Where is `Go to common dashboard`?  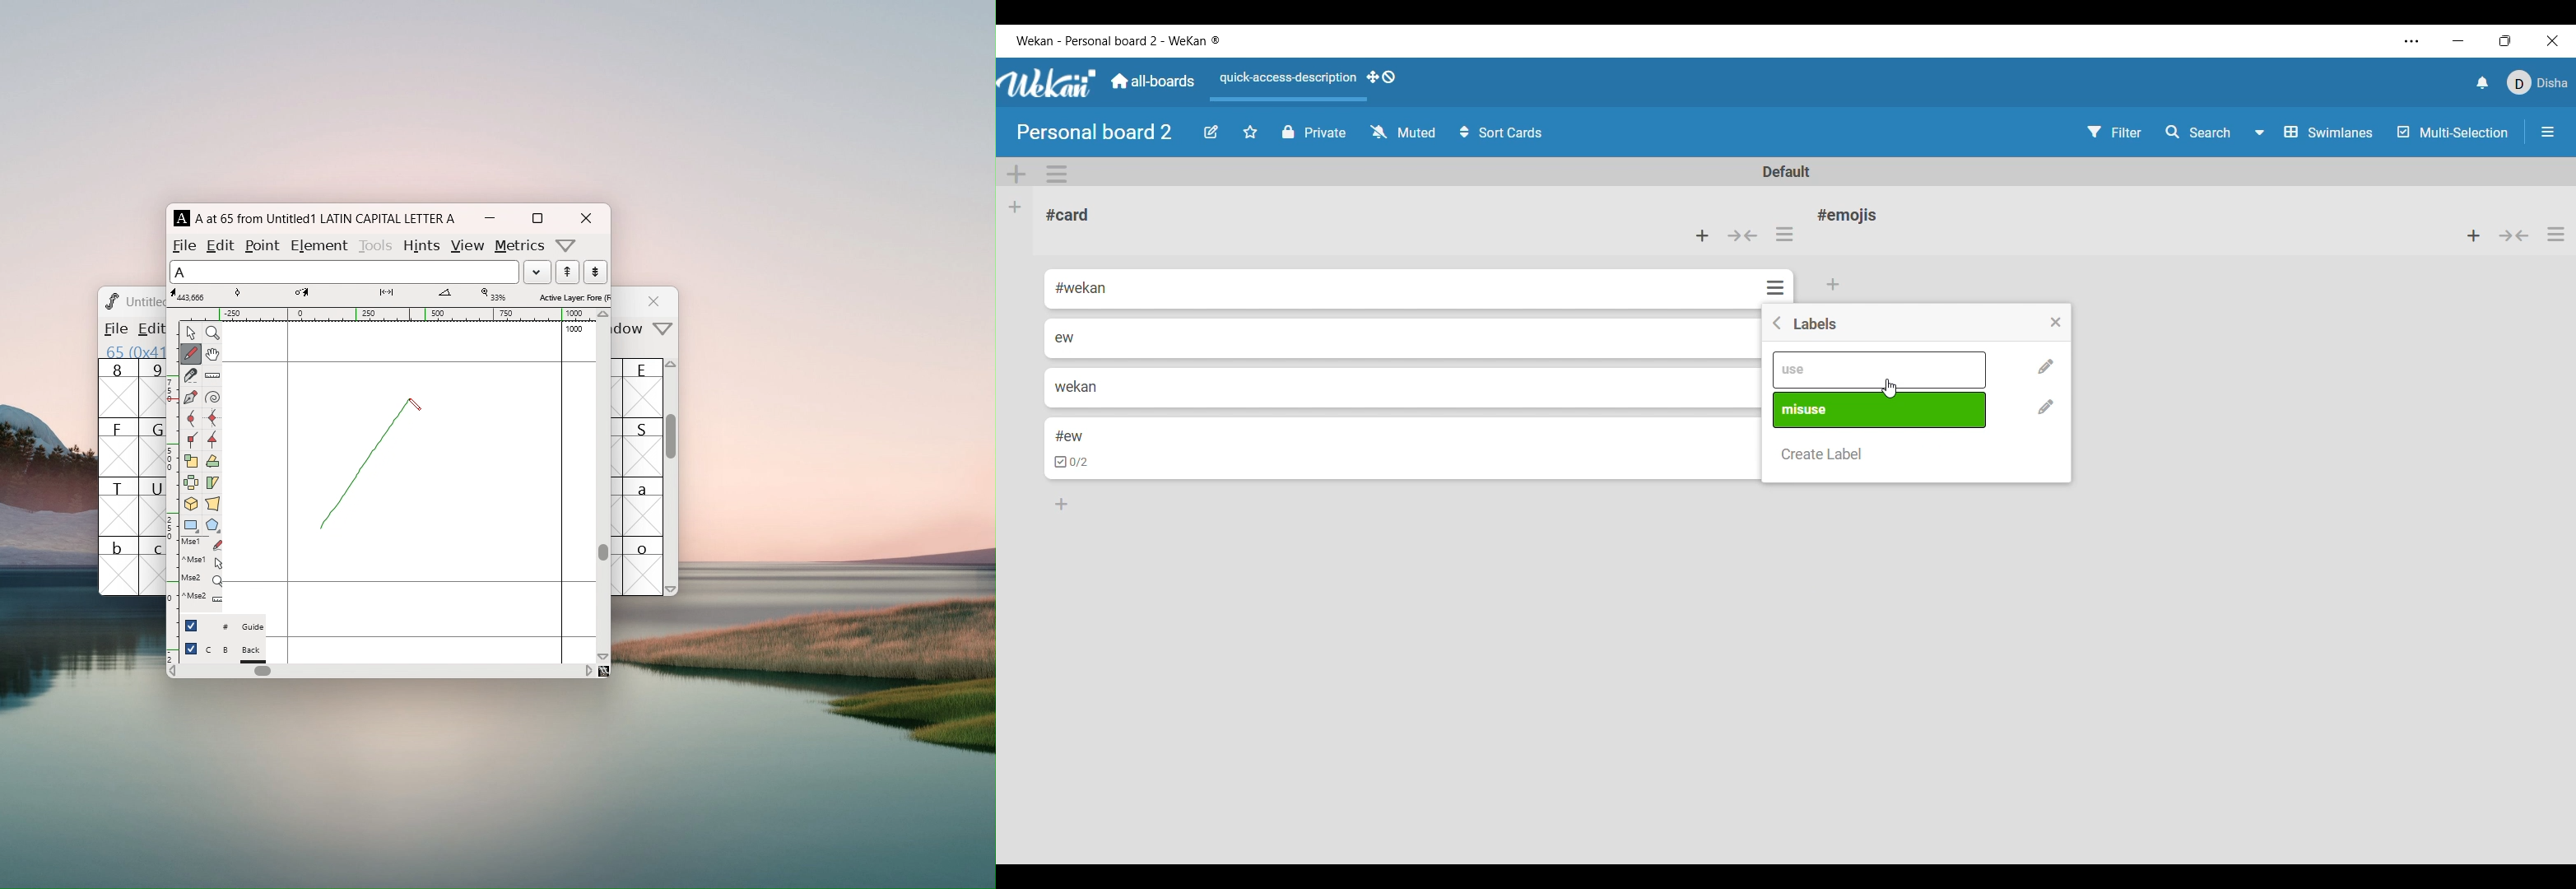 Go to common dashboard is located at coordinates (1153, 81).